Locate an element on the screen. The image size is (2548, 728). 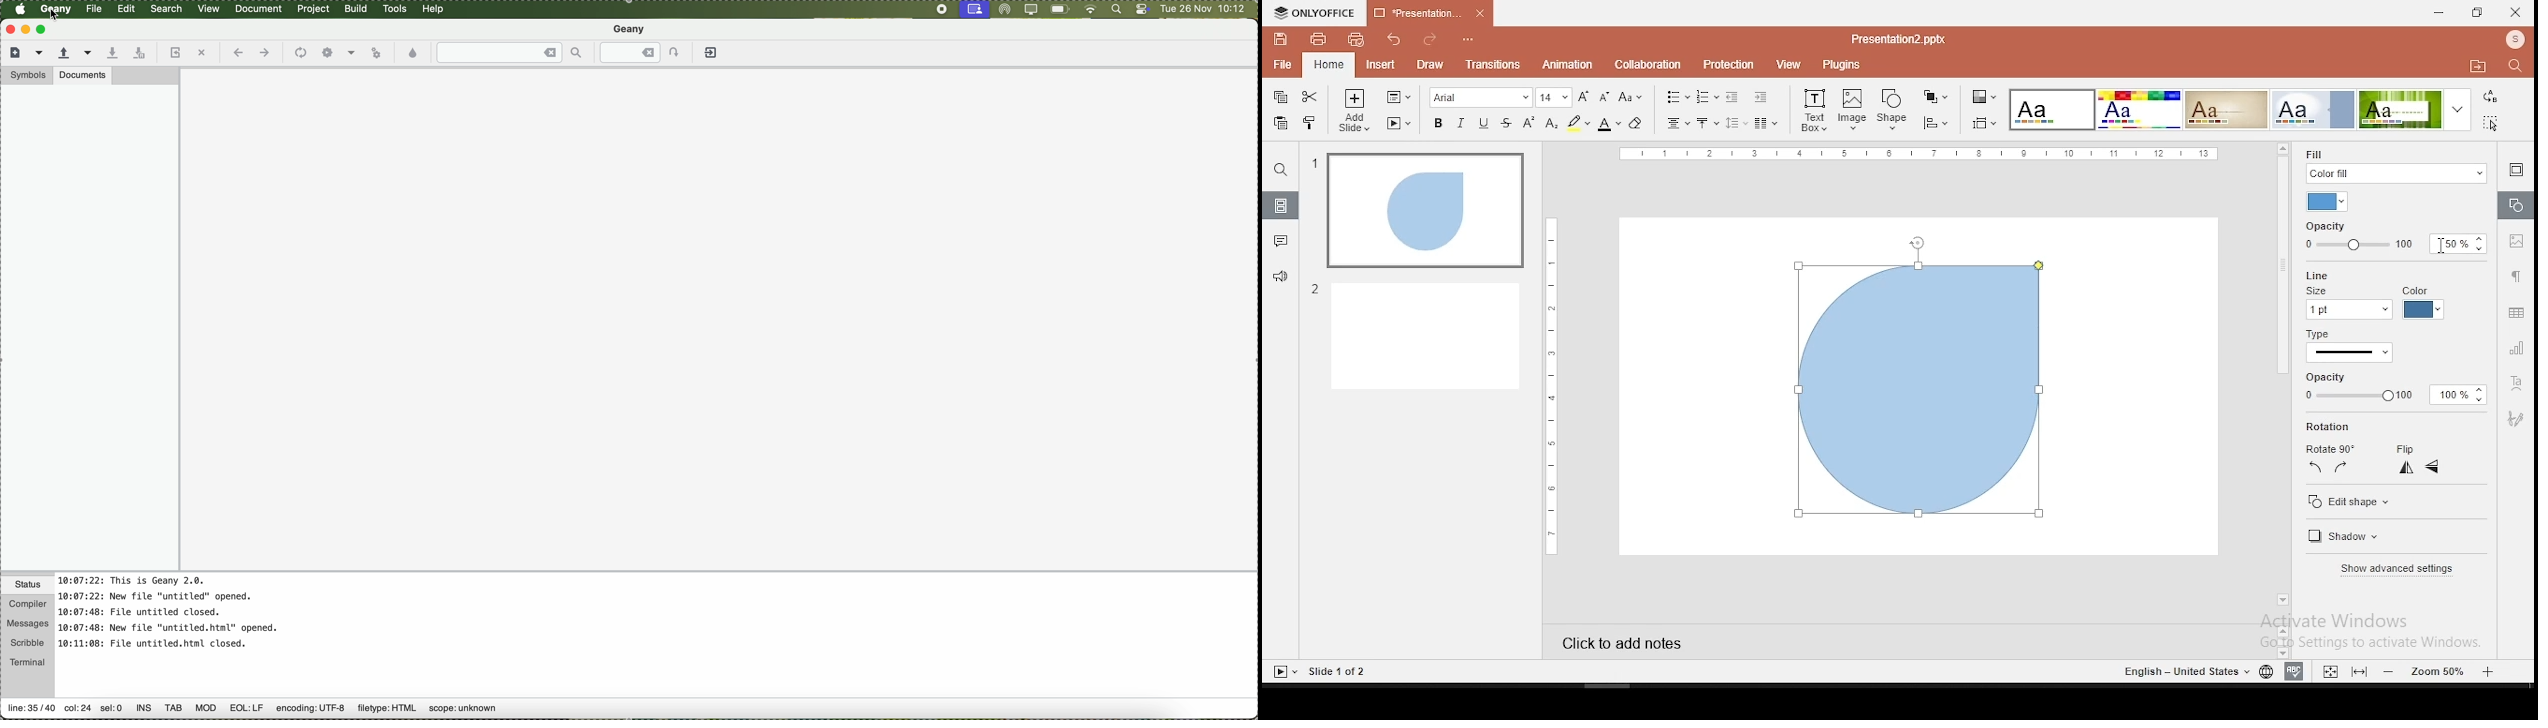
 is located at coordinates (2517, 418).